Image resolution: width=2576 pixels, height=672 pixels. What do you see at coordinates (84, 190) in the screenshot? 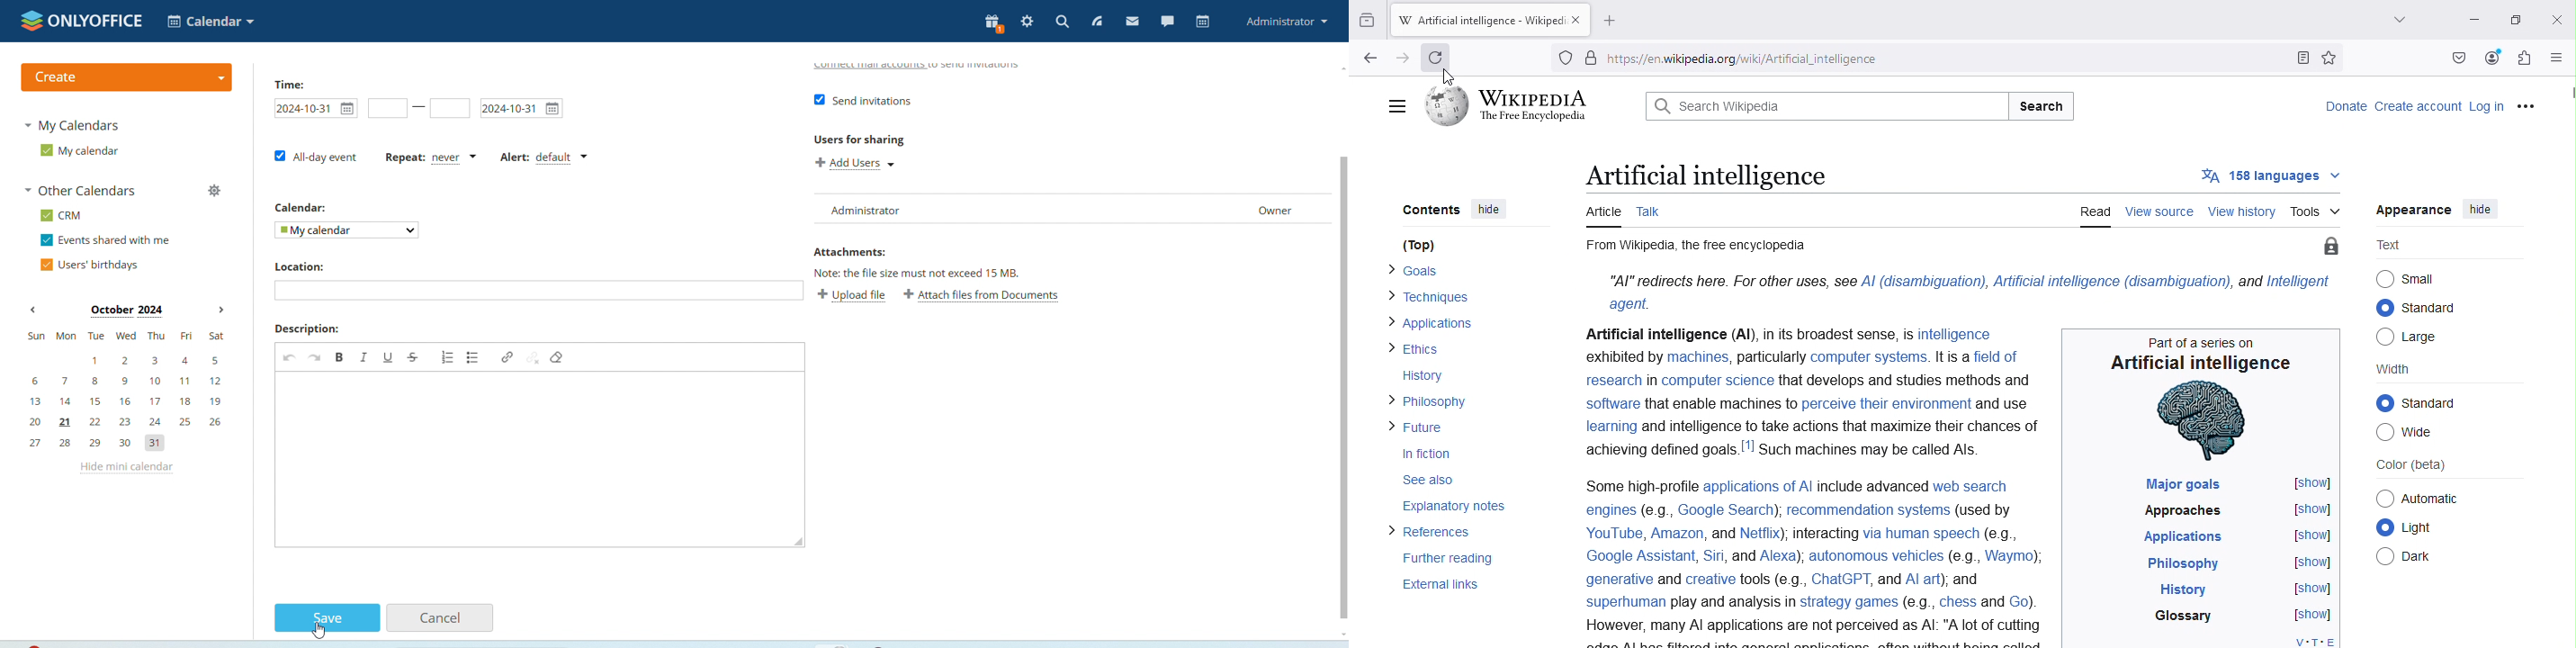
I see `other calendars` at bounding box center [84, 190].